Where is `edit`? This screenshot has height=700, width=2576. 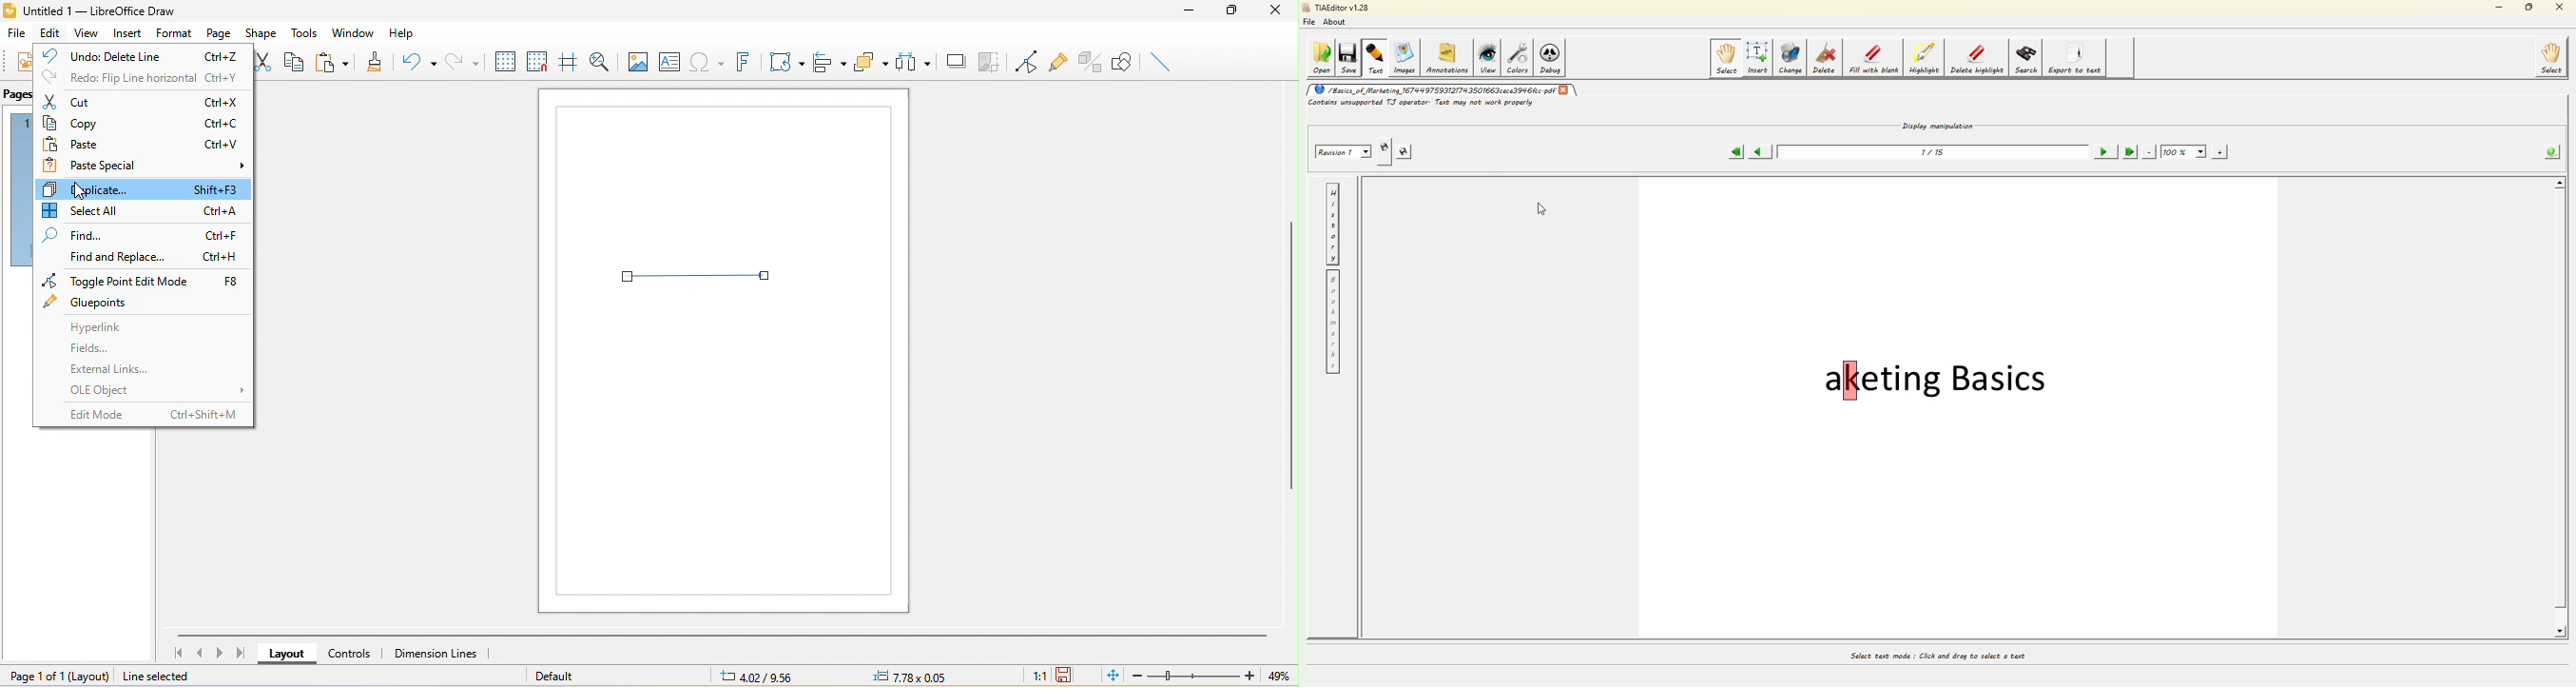 edit is located at coordinates (50, 33).